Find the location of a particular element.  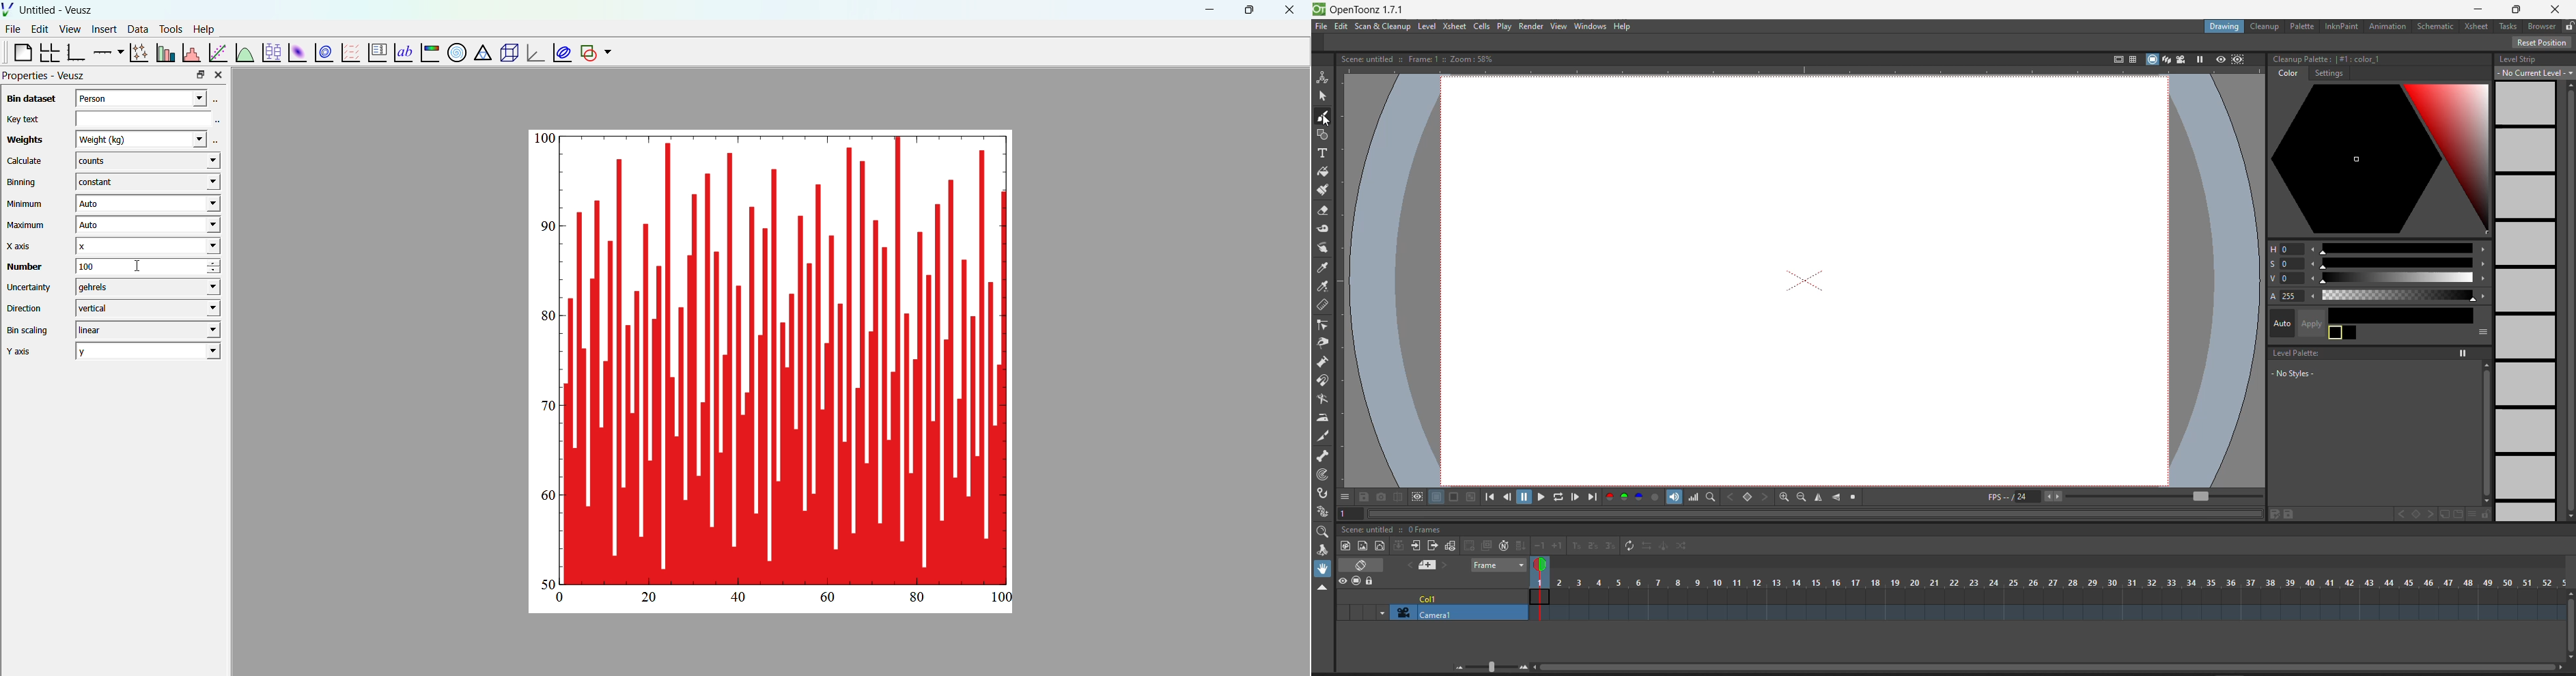

camera view is located at coordinates (2183, 57).